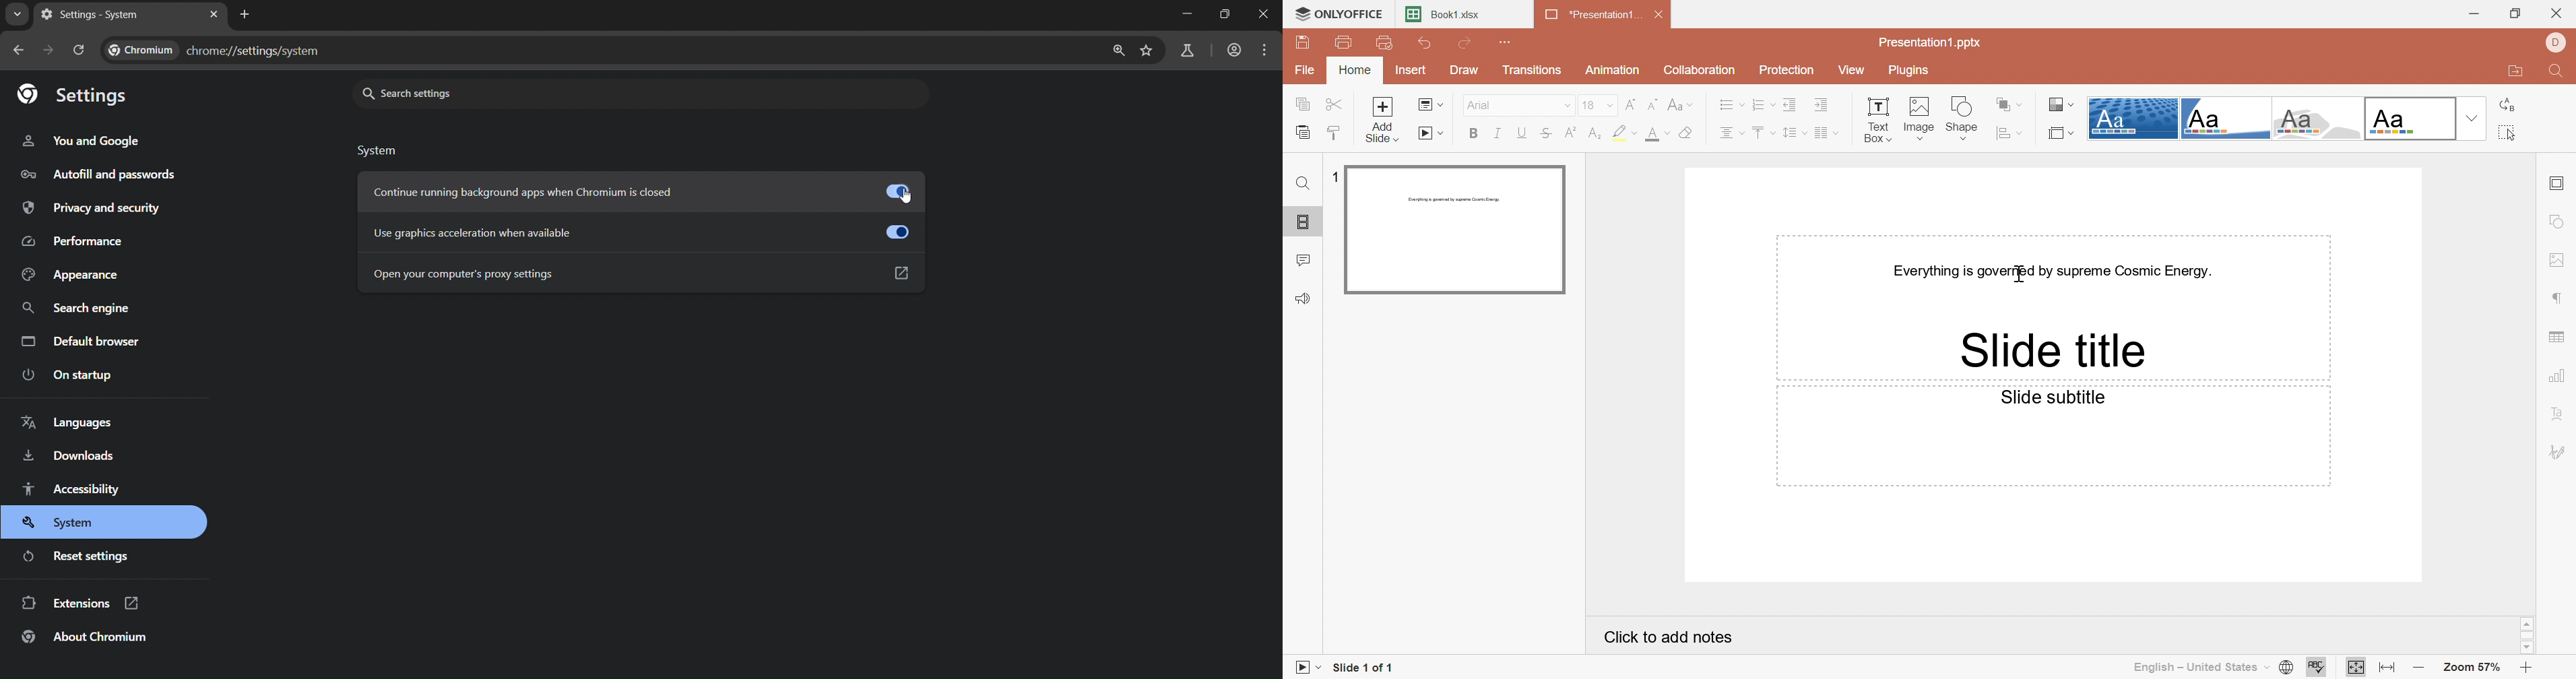 The height and width of the screenshot is (700, 2576). What do you see at coordinates (1630, 104) in the screenshot?
I see `Increment font size` at bounding box center [1630, 104].